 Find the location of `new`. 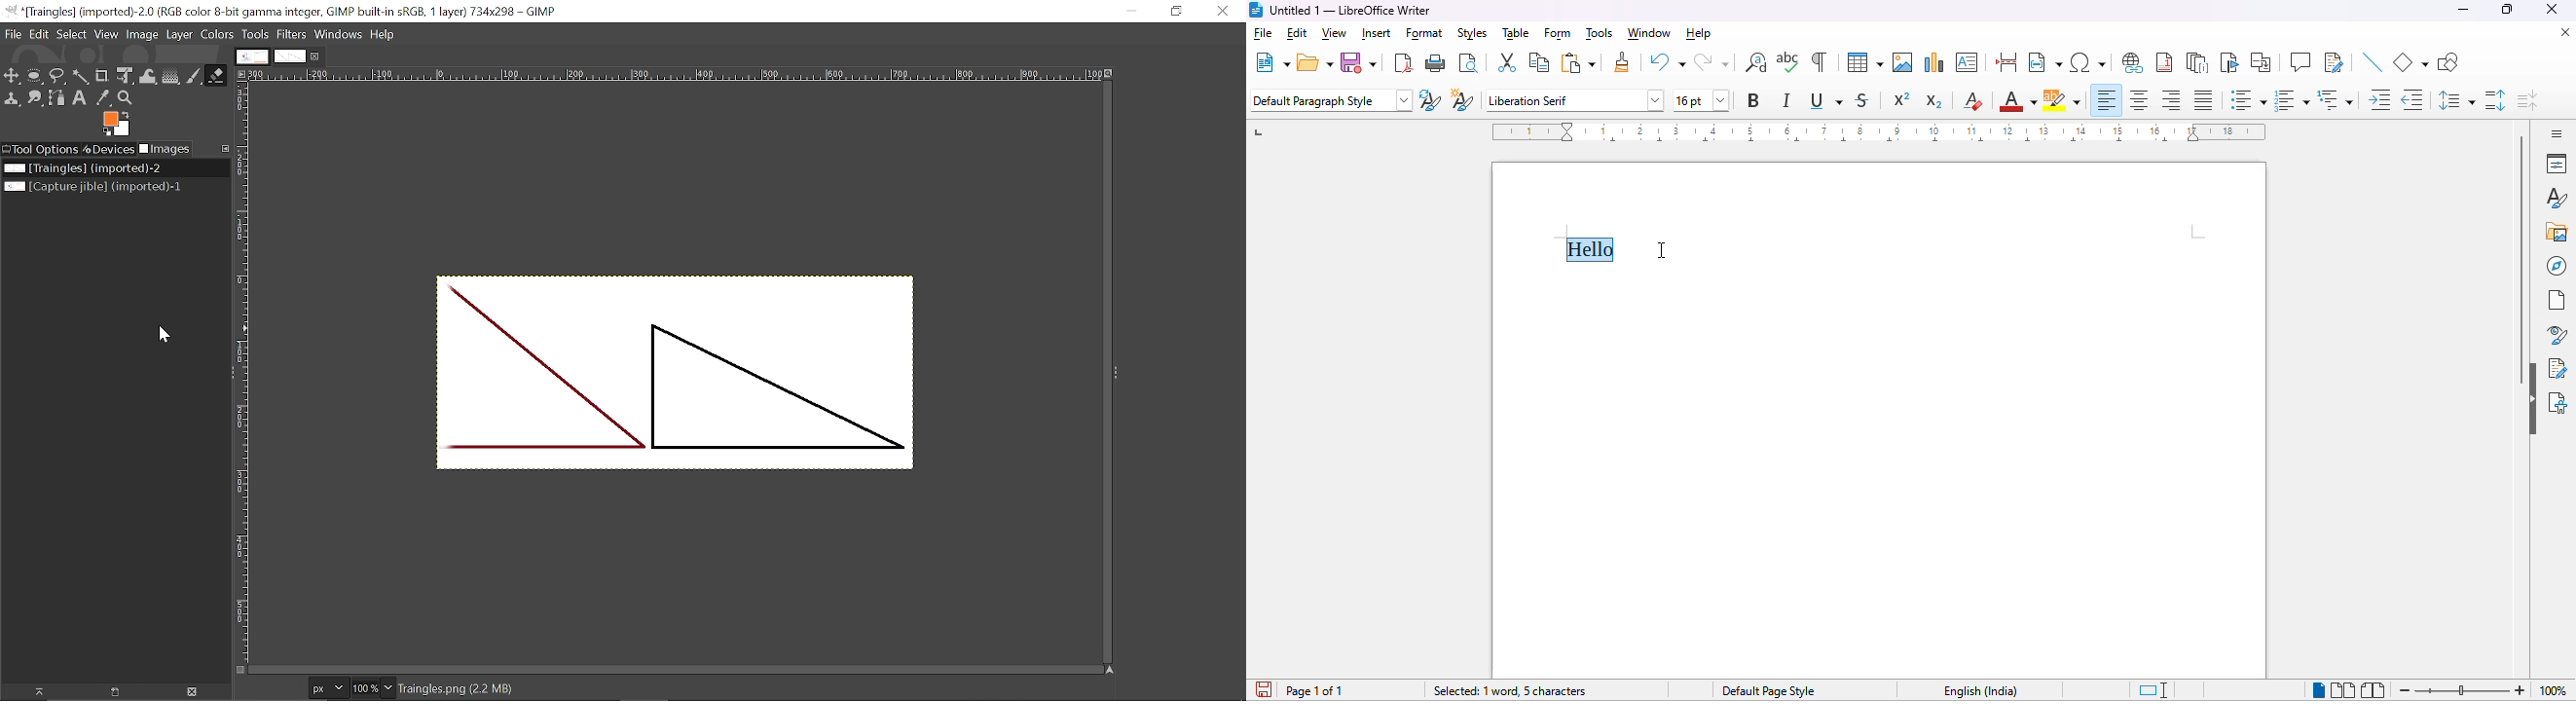

new is located at coordinates (1271, 62).